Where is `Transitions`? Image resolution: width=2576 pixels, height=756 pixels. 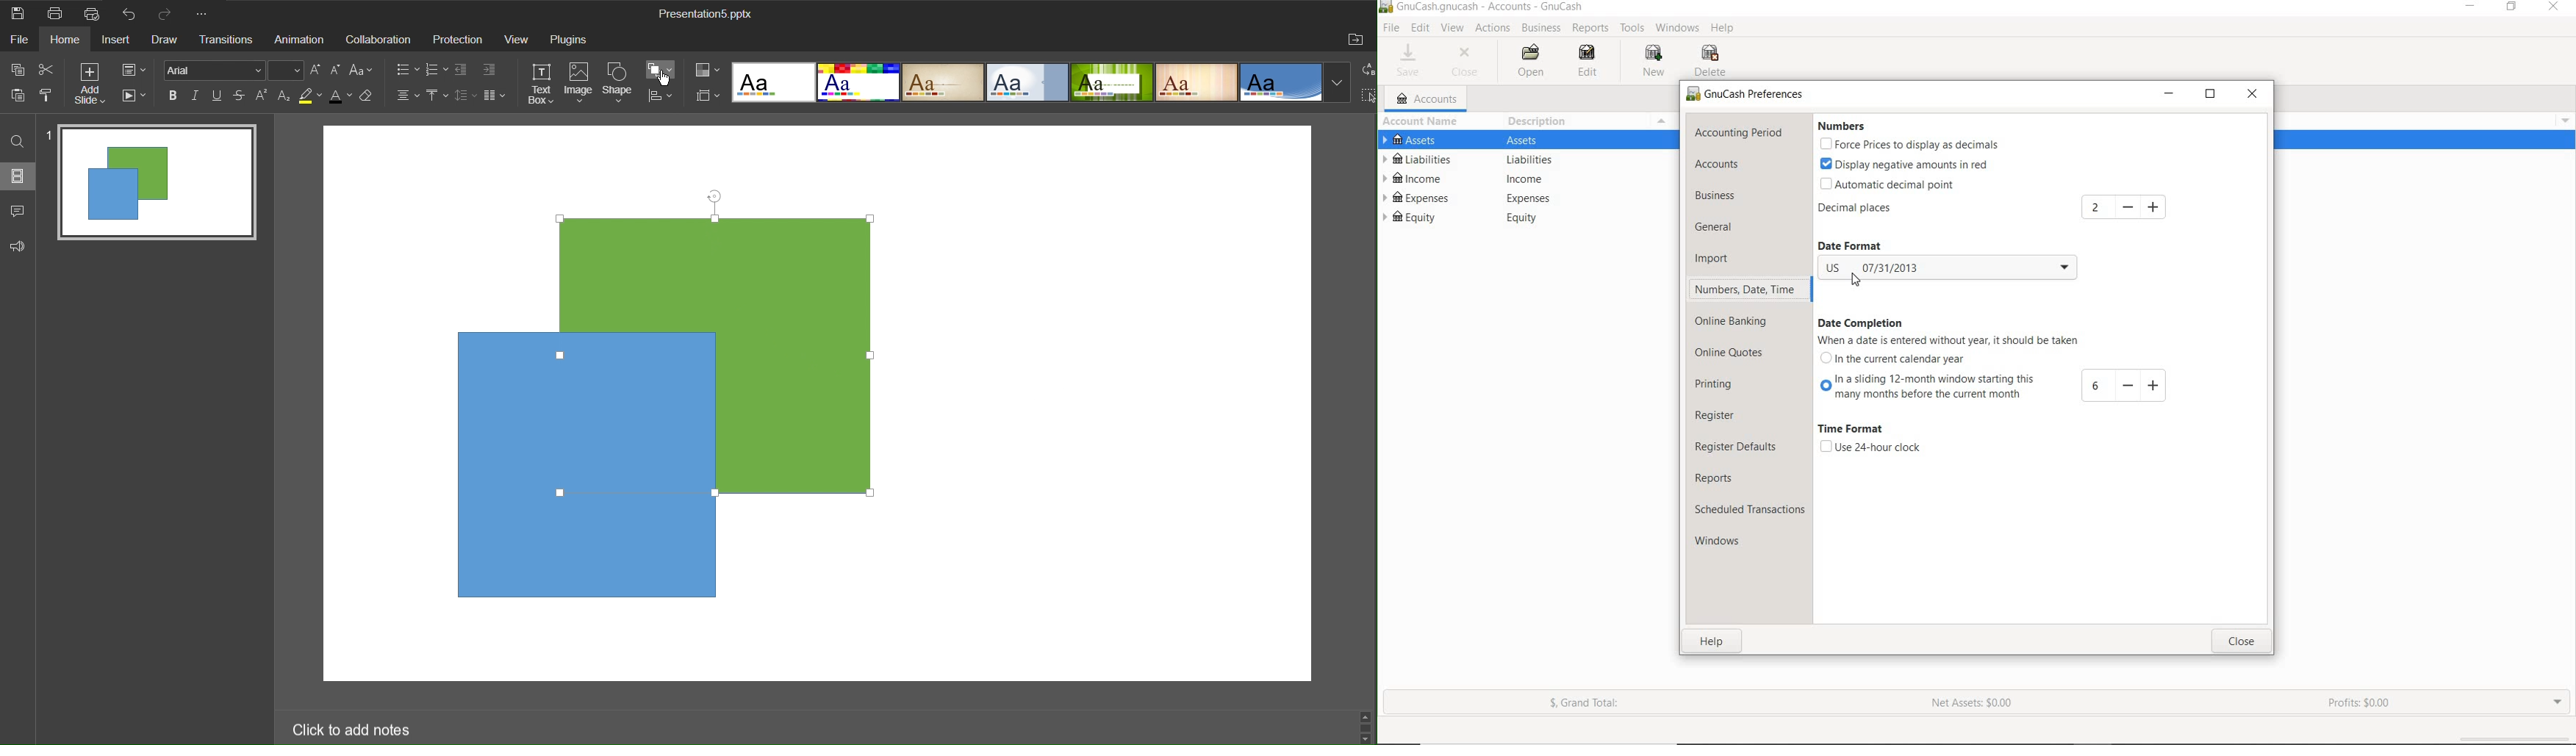
Transitions is located at coordinates (229, 40).